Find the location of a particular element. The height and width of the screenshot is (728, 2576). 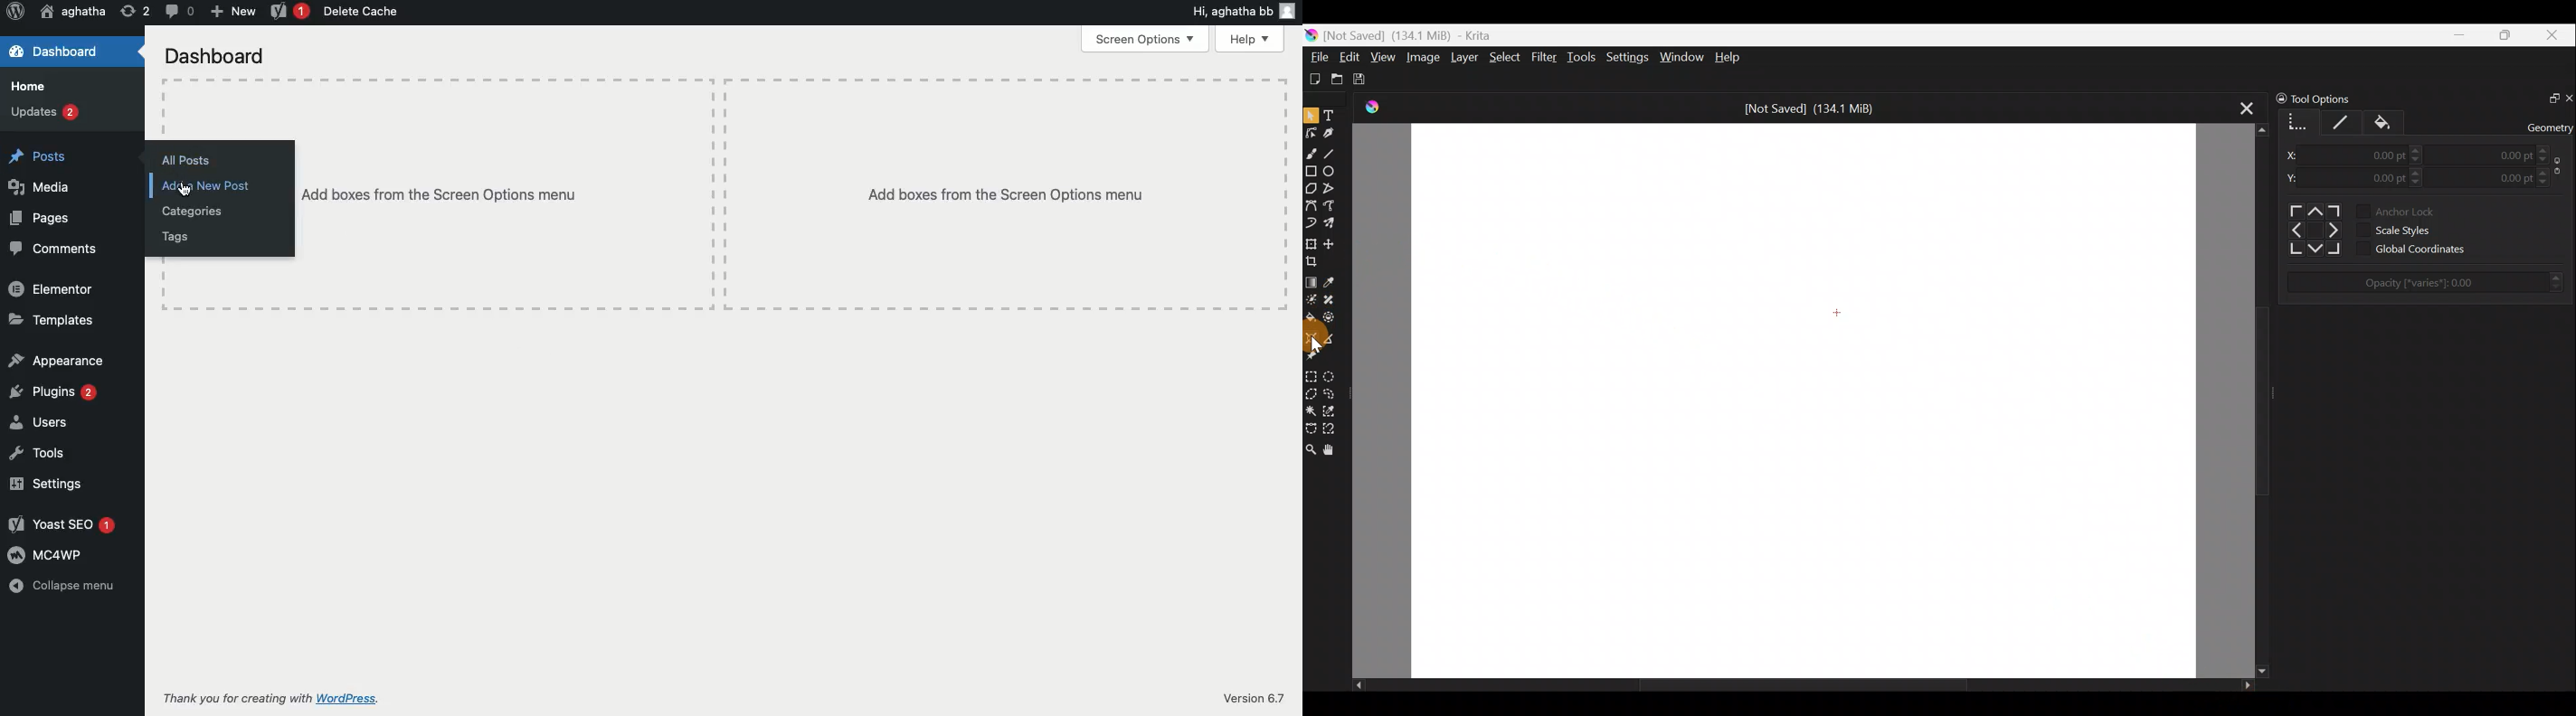

Filter is located at coordinates (1545, 58).